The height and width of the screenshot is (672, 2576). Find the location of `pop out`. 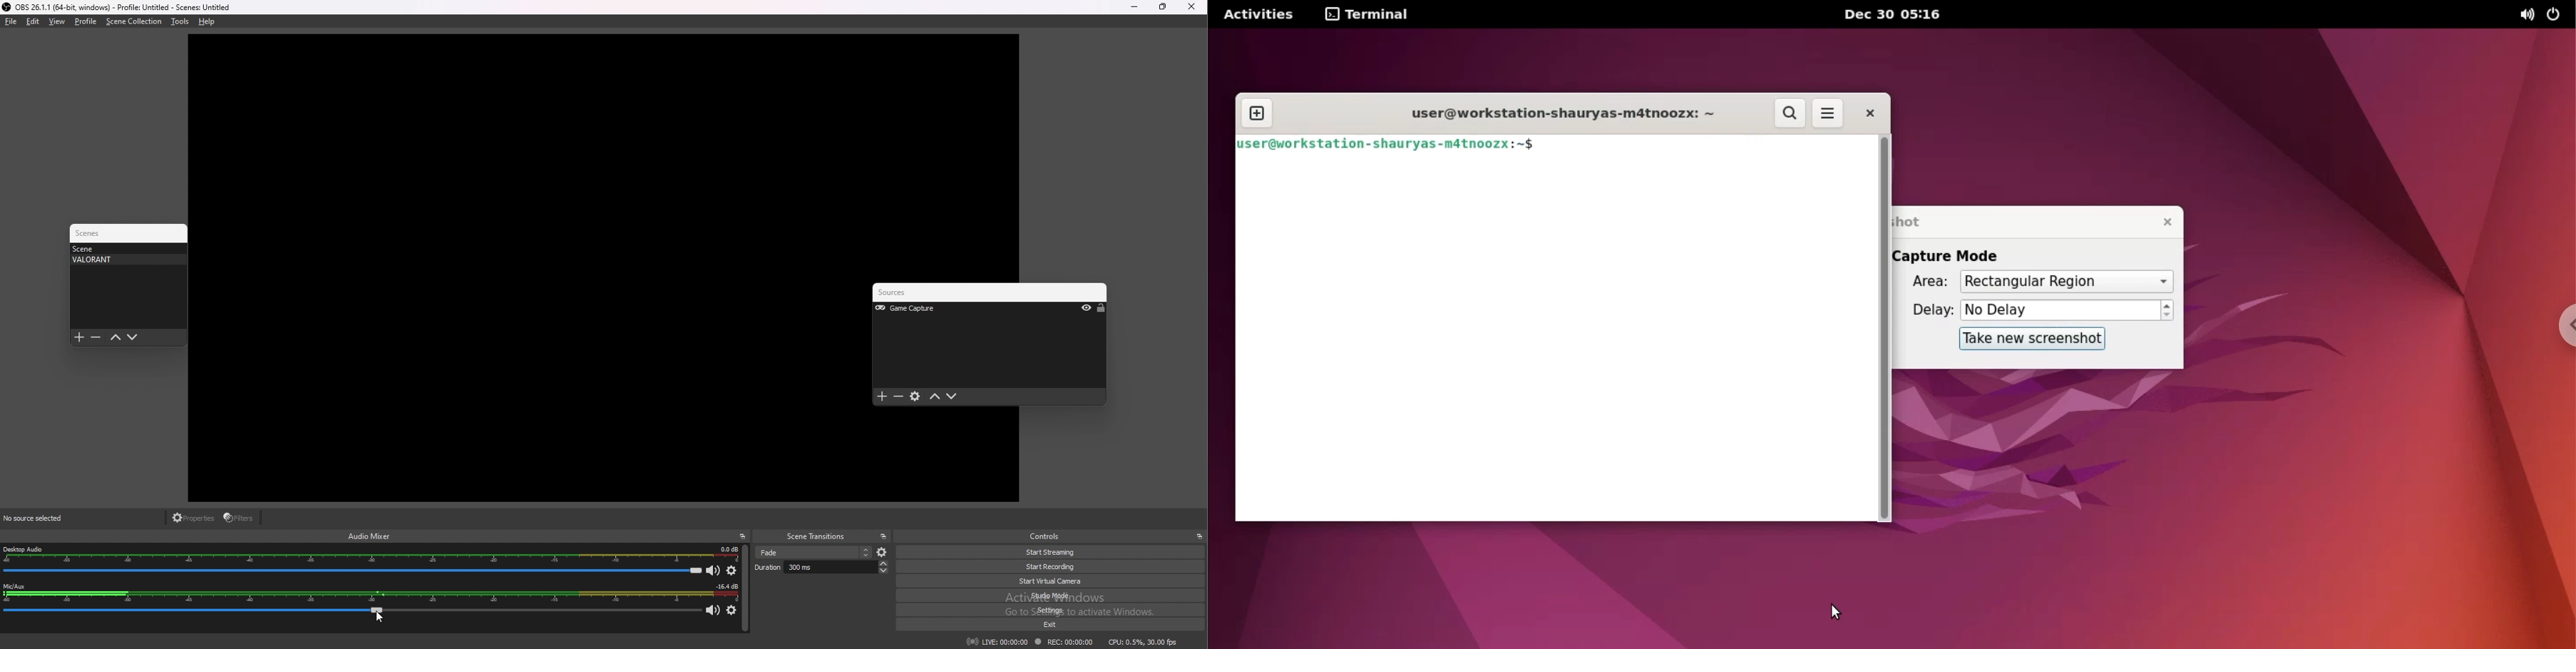

pop out is located at coordinates (742, 536).